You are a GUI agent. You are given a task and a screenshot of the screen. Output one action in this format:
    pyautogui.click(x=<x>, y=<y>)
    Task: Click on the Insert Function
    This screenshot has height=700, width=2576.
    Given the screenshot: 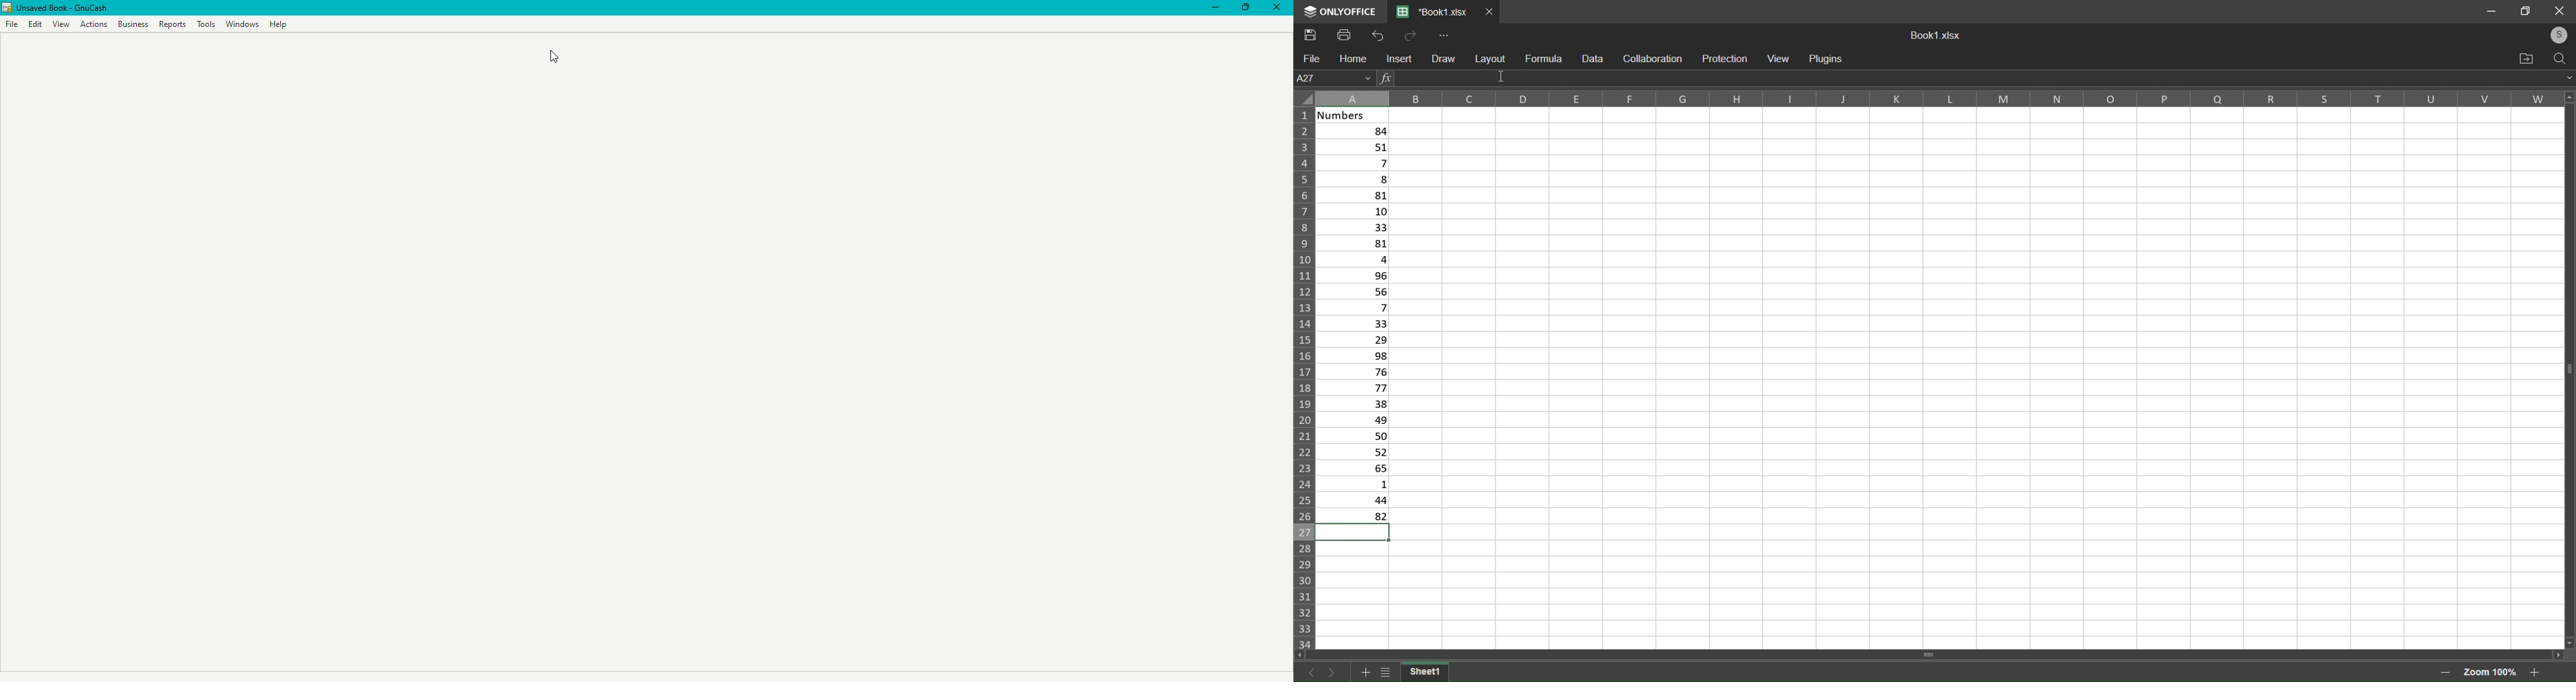 What is the action you would take?
    pyautogui.click(x=1386, y=80)
    